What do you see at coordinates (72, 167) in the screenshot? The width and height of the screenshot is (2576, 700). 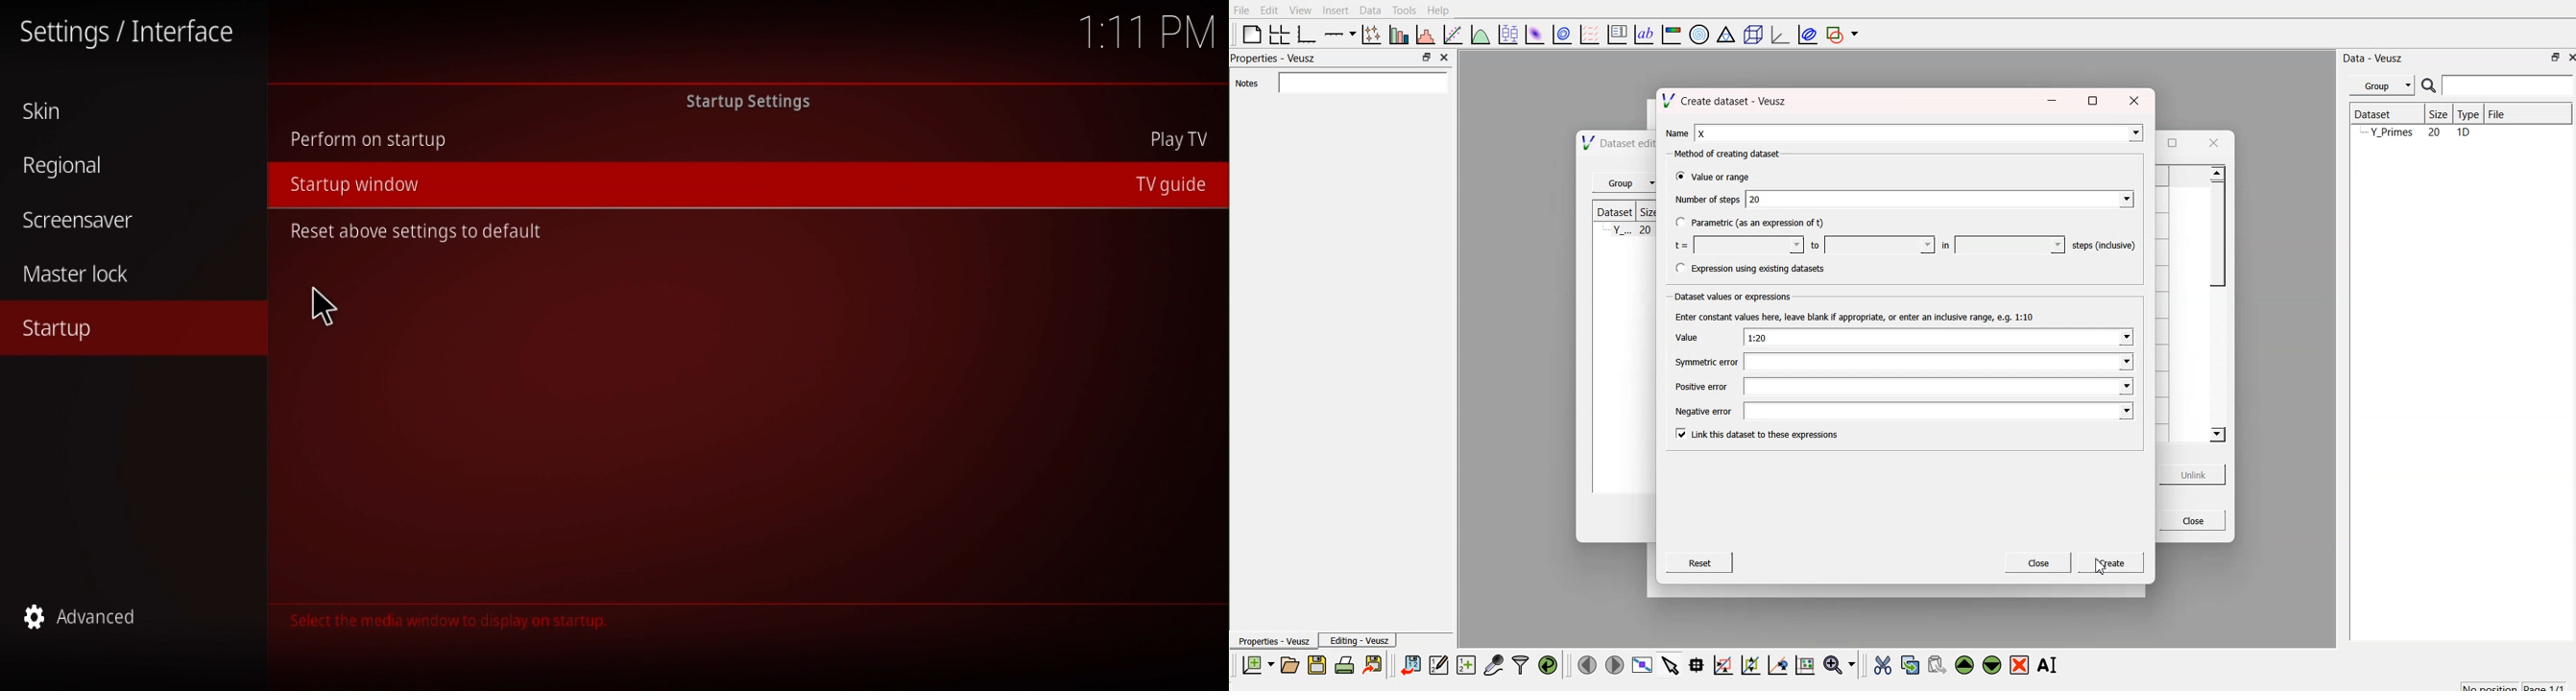 I see `regional` at bounding box center [72, 167].